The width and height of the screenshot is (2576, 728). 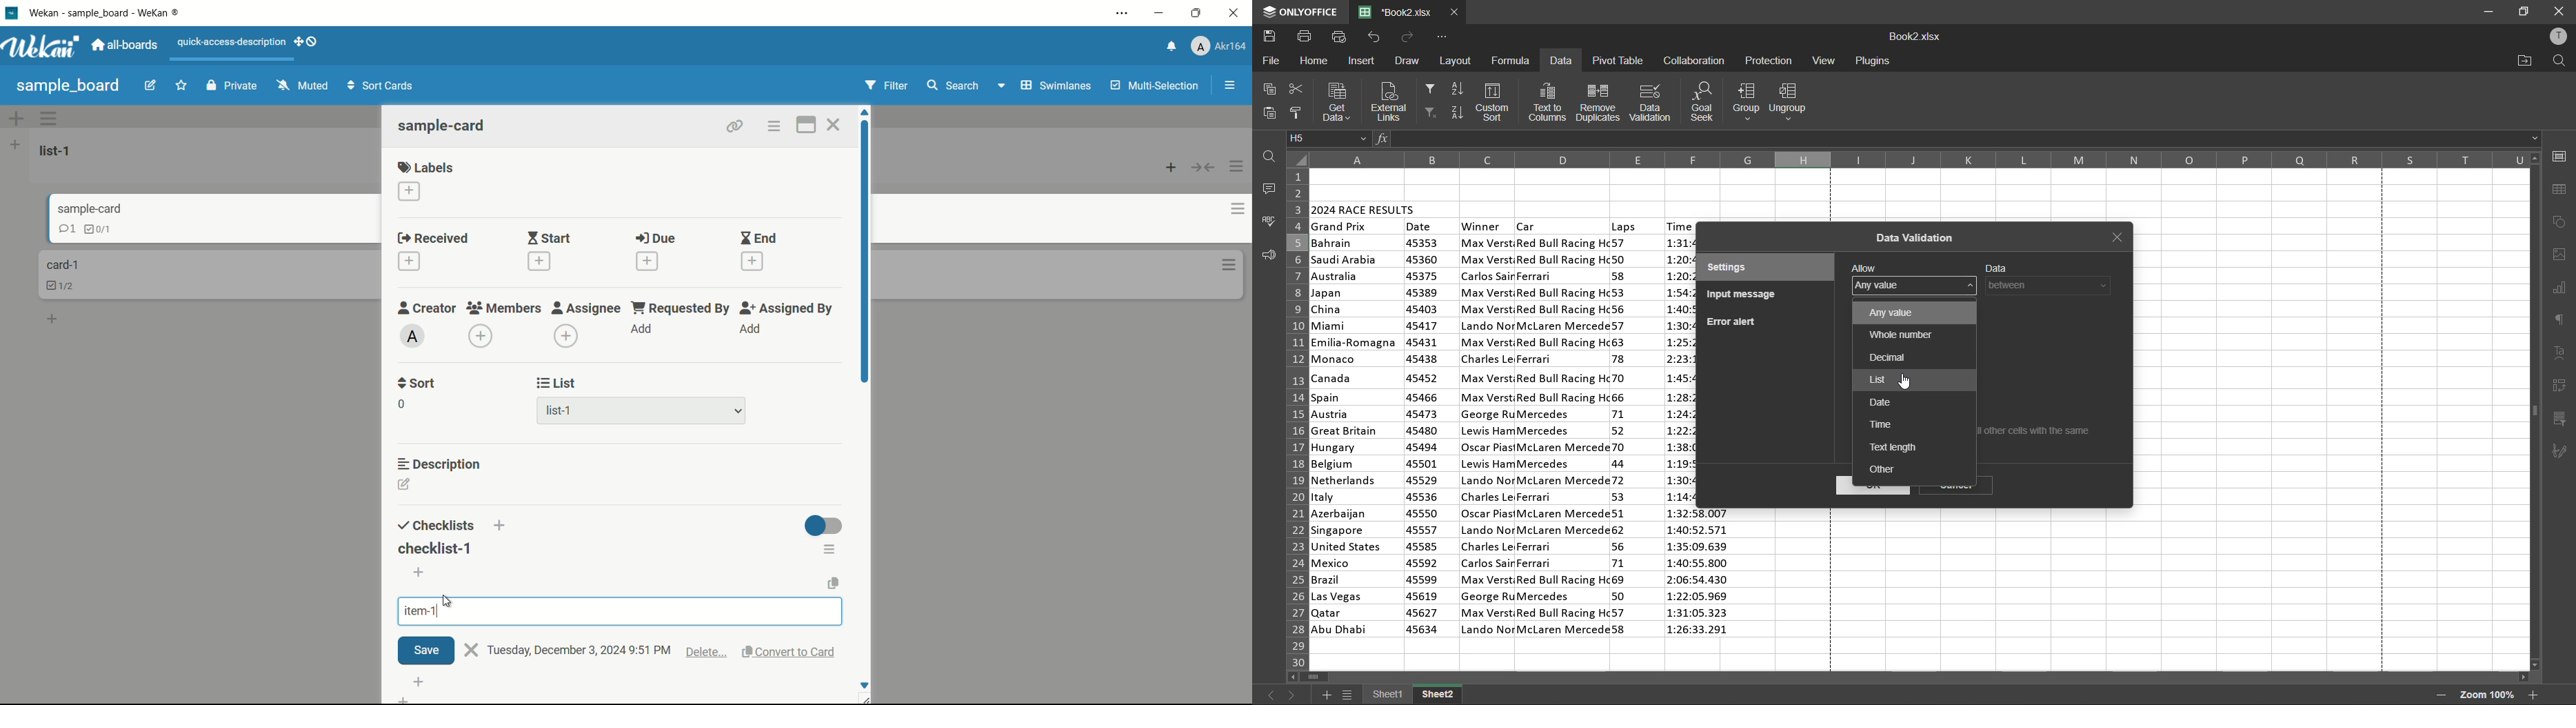 I want to click on list actions, so click(x=14, y=144).